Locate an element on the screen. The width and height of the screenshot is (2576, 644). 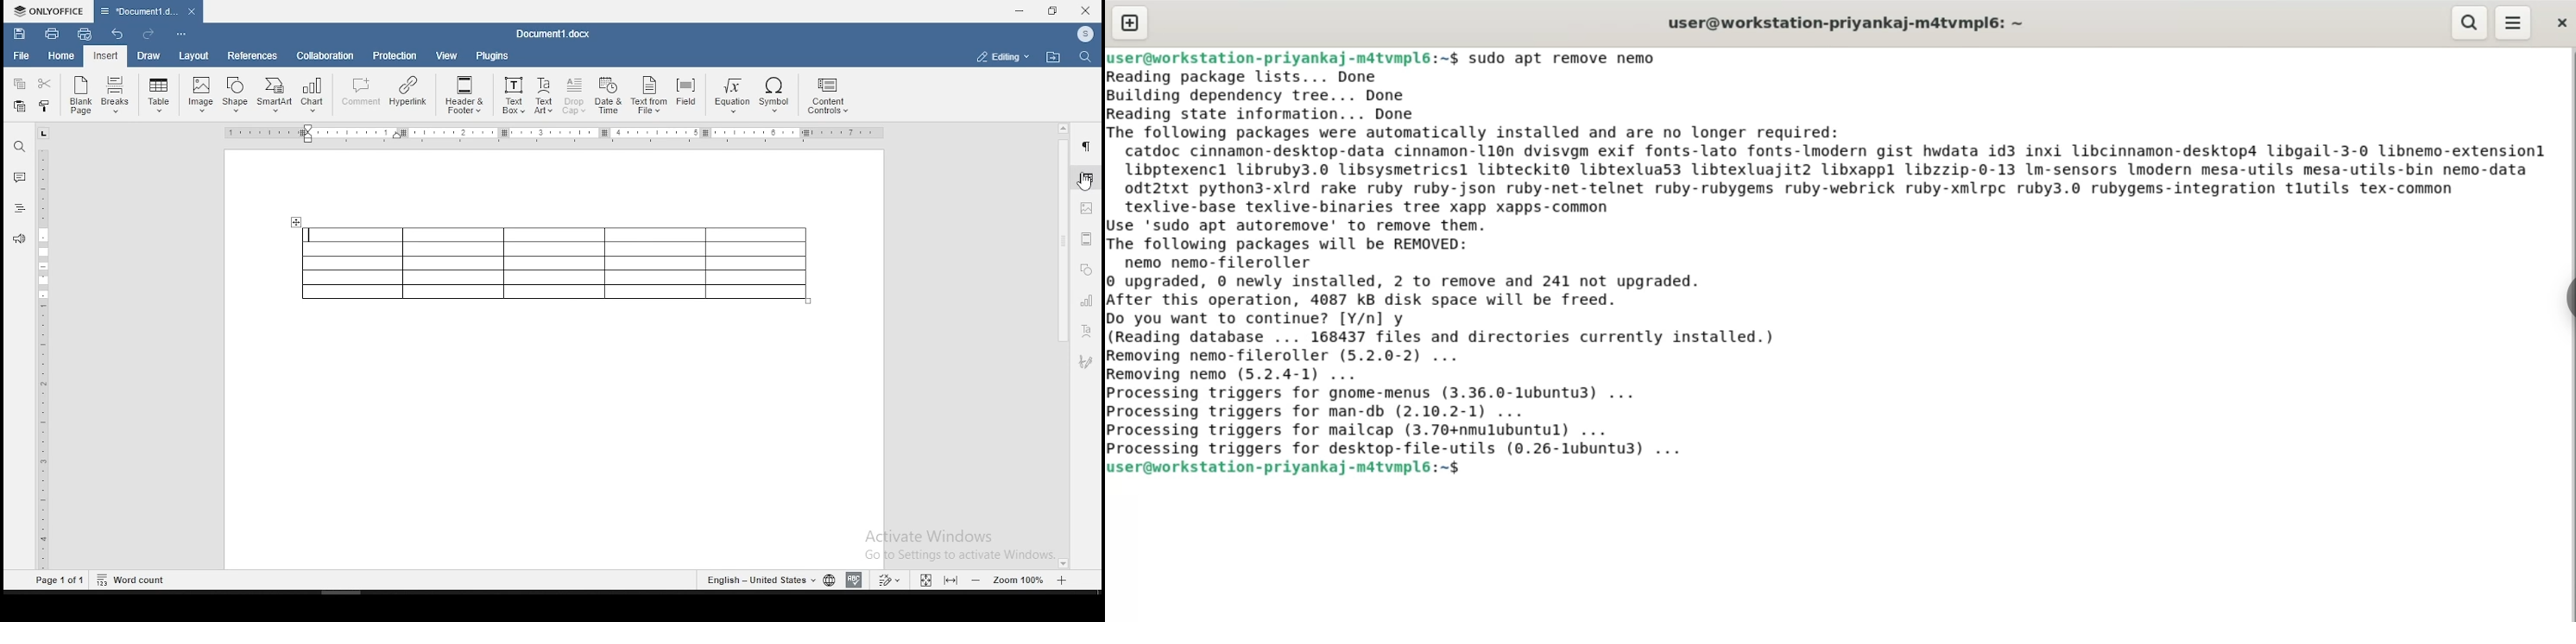
layout is located at coordinates (193, 56).